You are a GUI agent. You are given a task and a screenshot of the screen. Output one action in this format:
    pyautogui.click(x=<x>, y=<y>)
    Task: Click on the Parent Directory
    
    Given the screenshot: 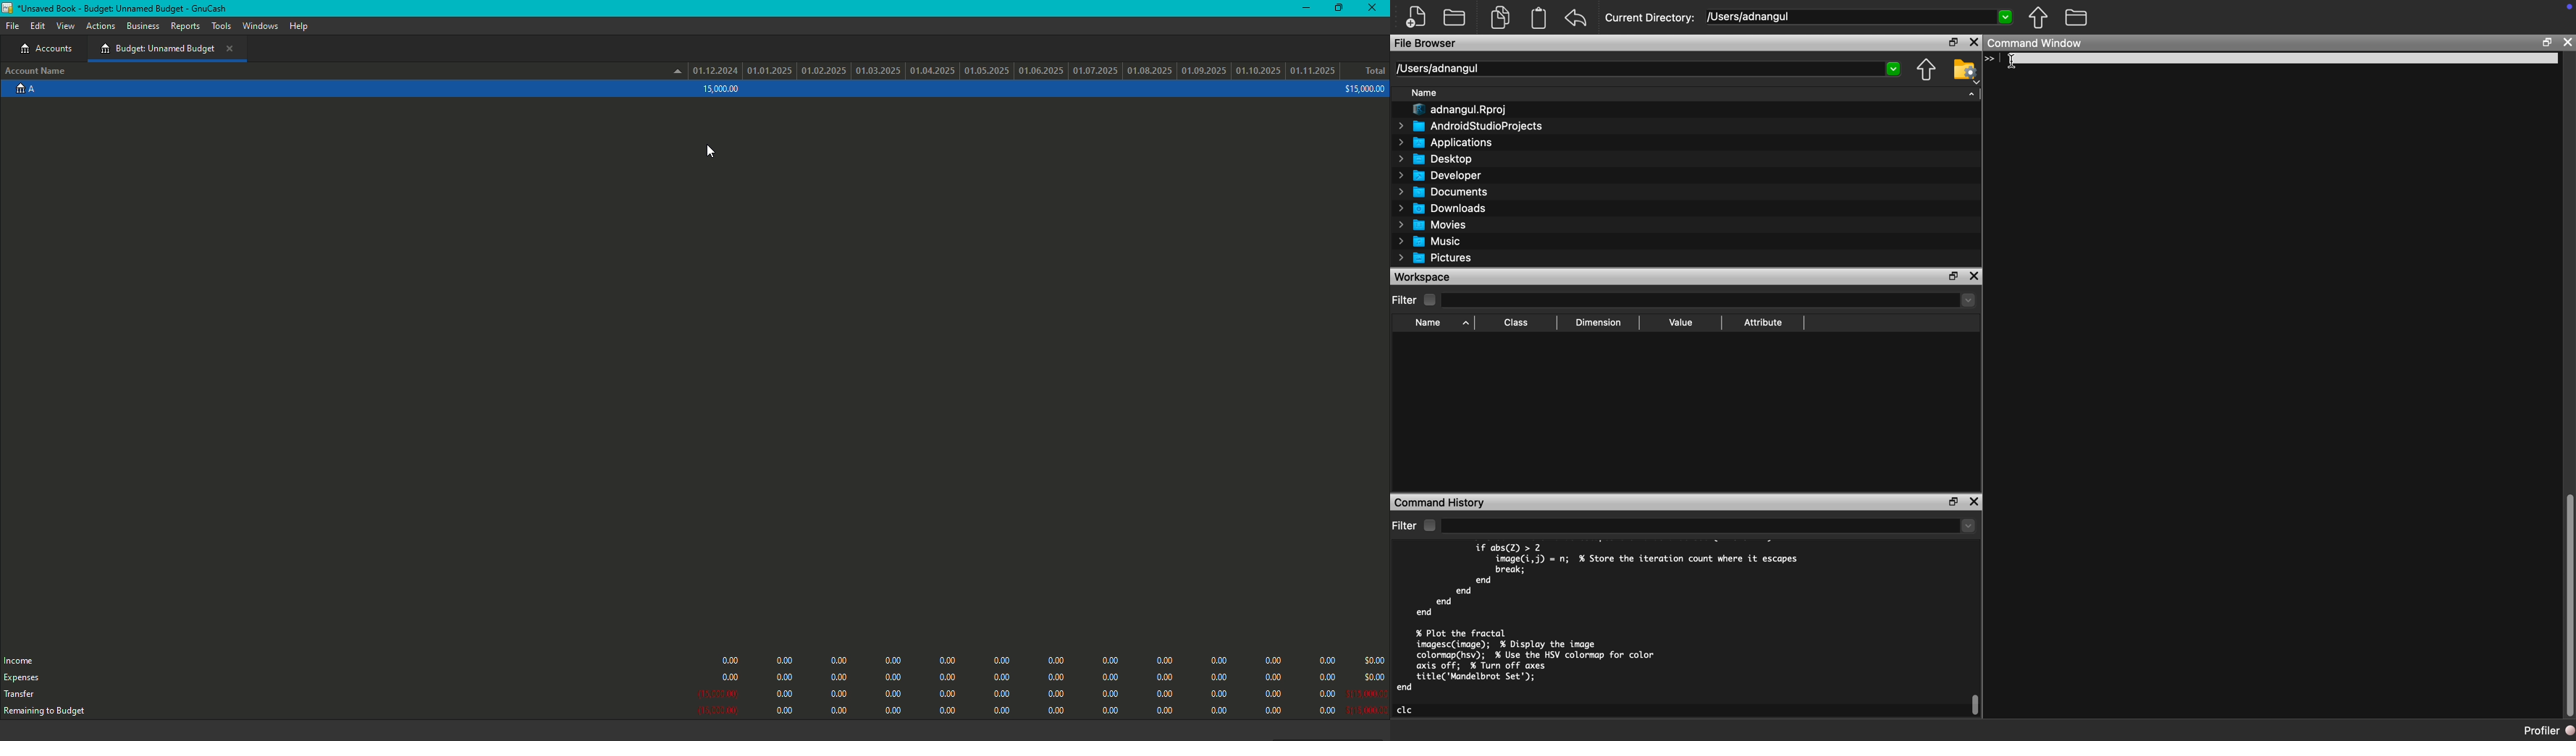 What is the action you would take?
    pyautogui.click(x=2039, y=19)
    